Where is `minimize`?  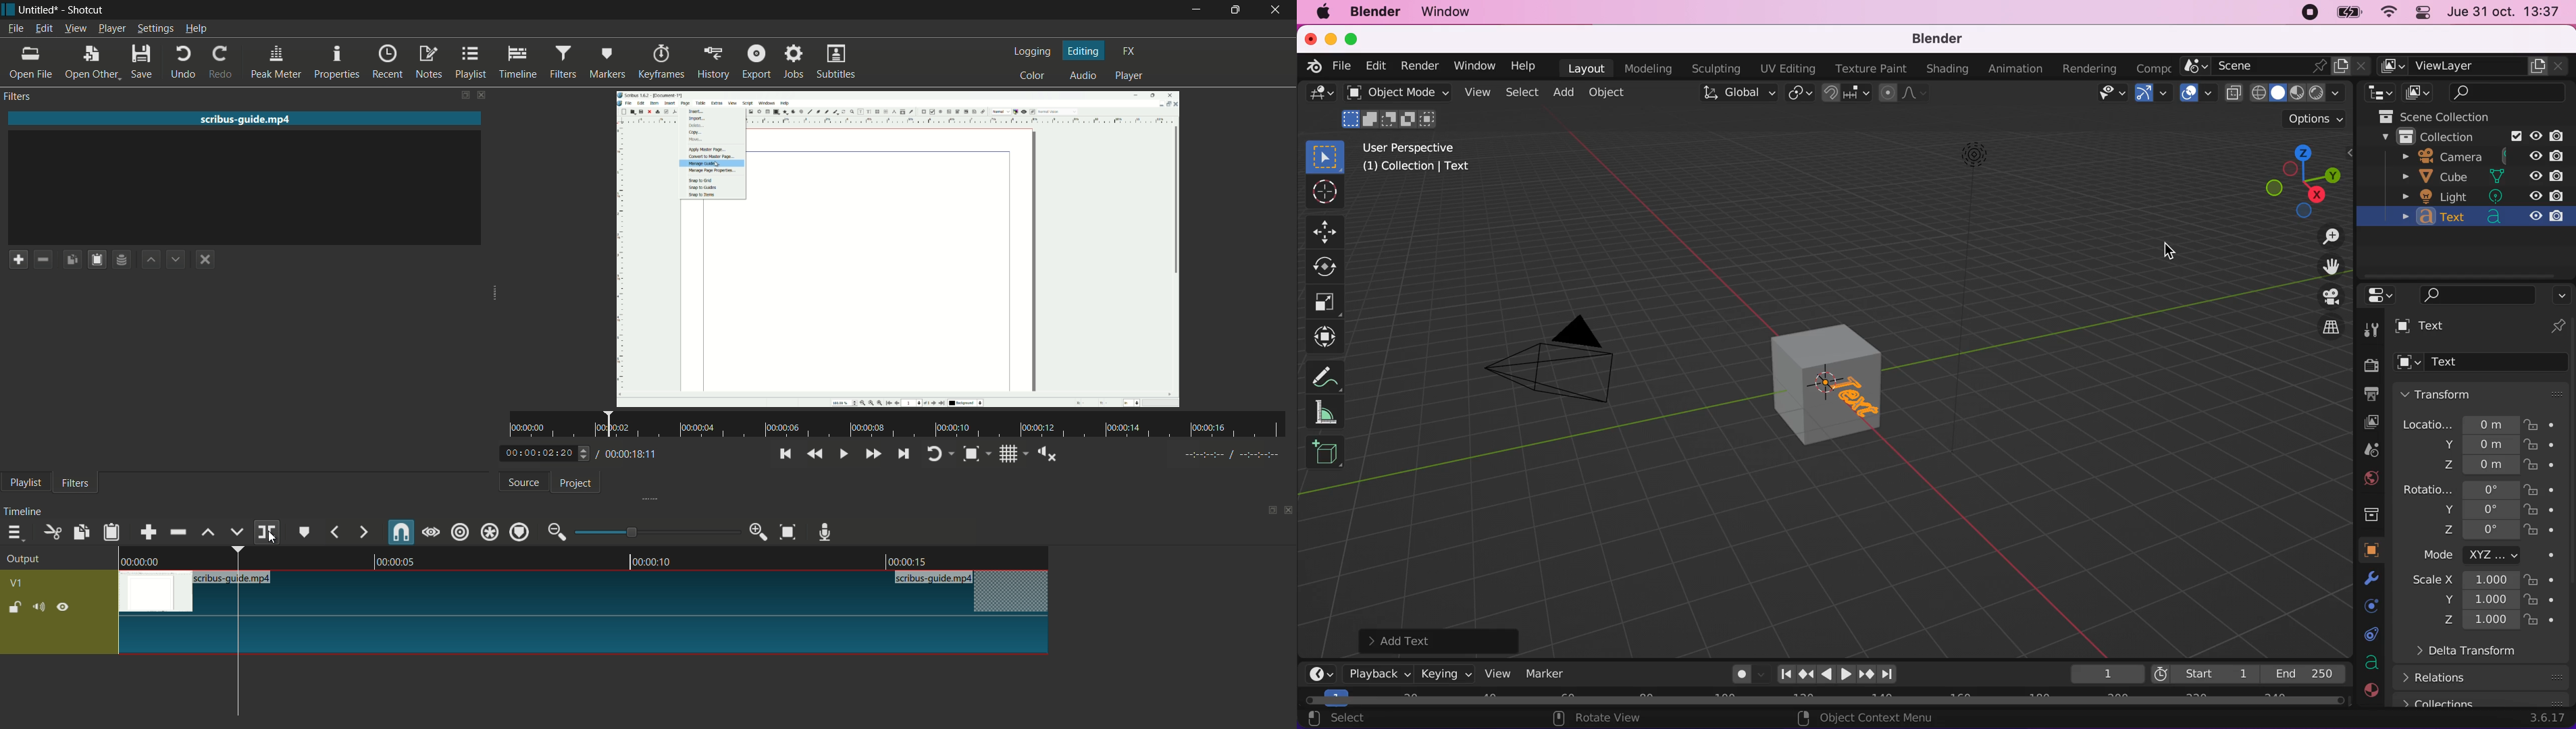
minimize is located at coordinates (1197, 10).